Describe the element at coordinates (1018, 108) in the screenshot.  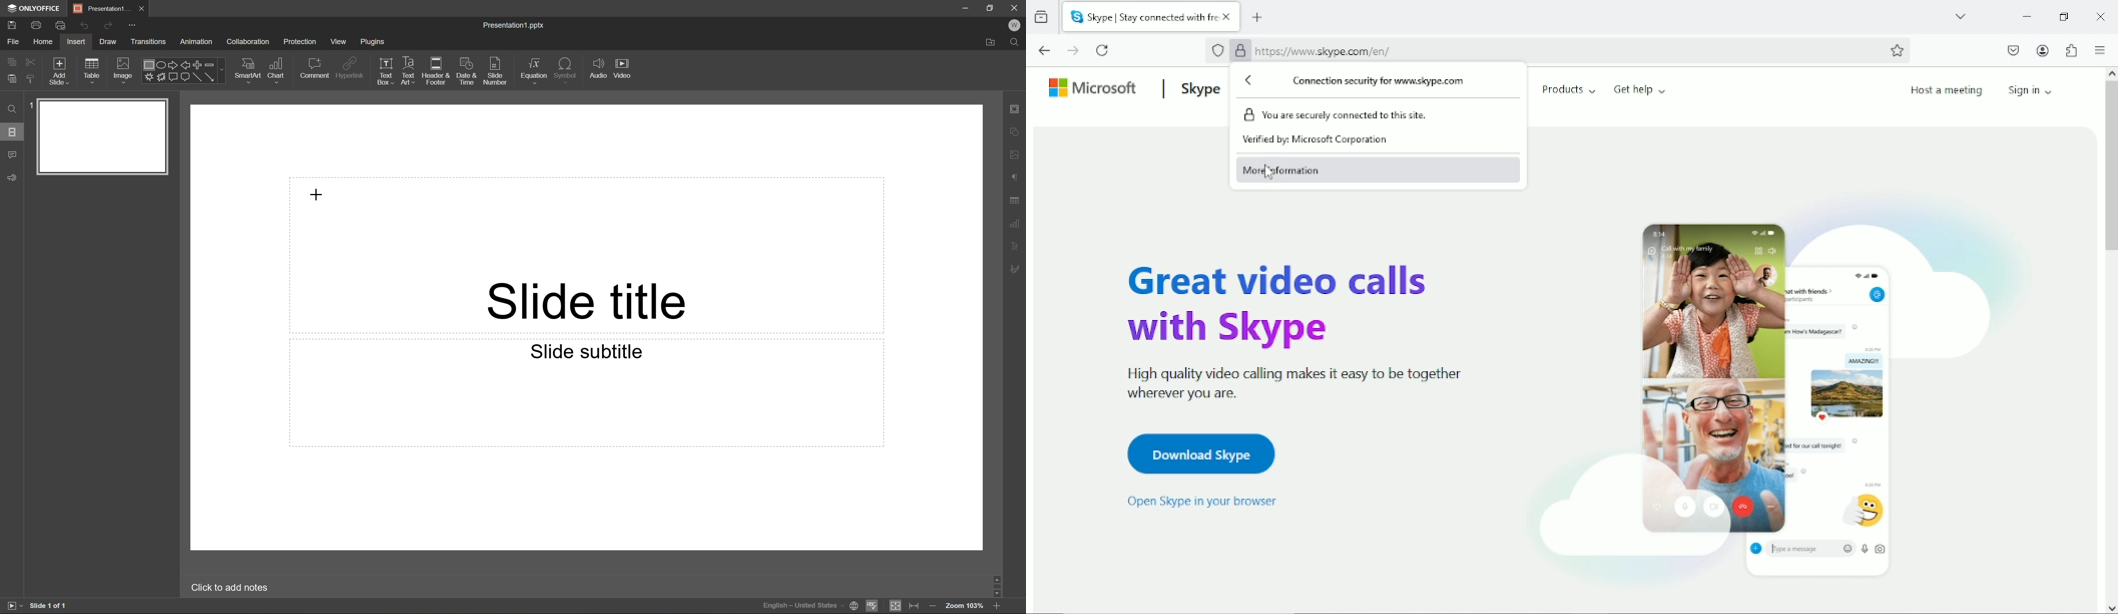
I see `Slide settings` at that location.